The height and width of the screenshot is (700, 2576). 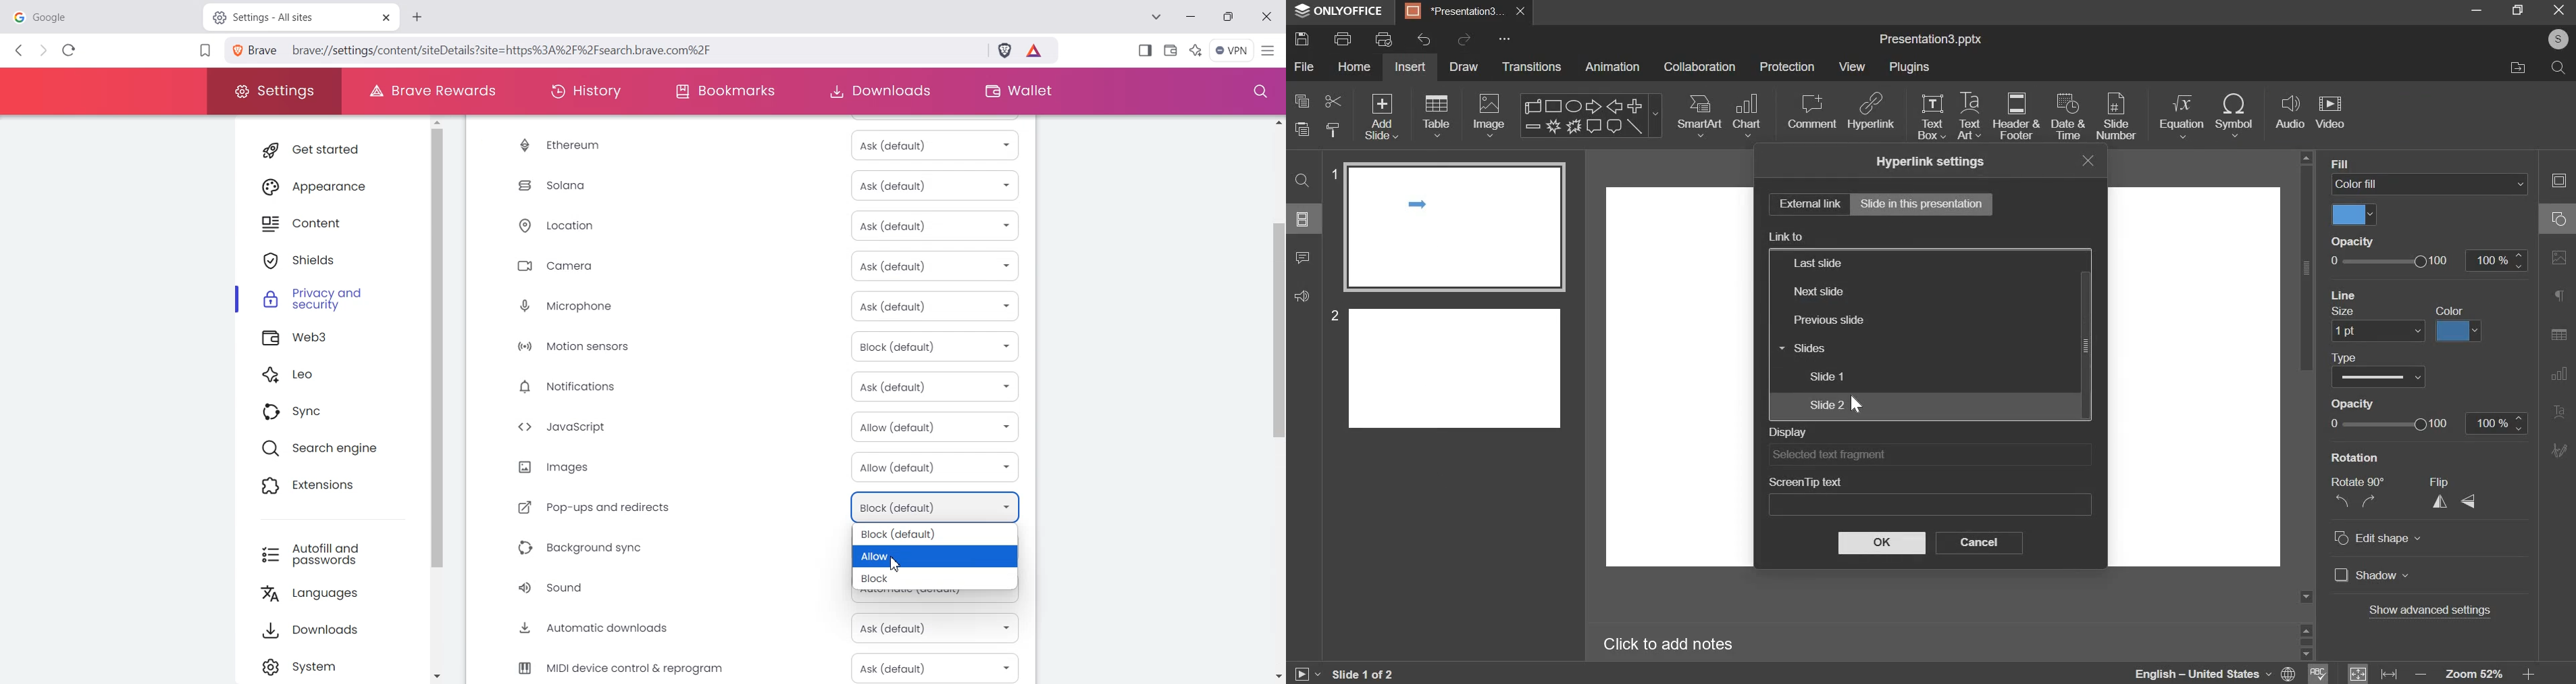 What do you see at coordinates (2389, 675) in the screenshot?
I see `fit to width` at bounding box center [2389, 675].